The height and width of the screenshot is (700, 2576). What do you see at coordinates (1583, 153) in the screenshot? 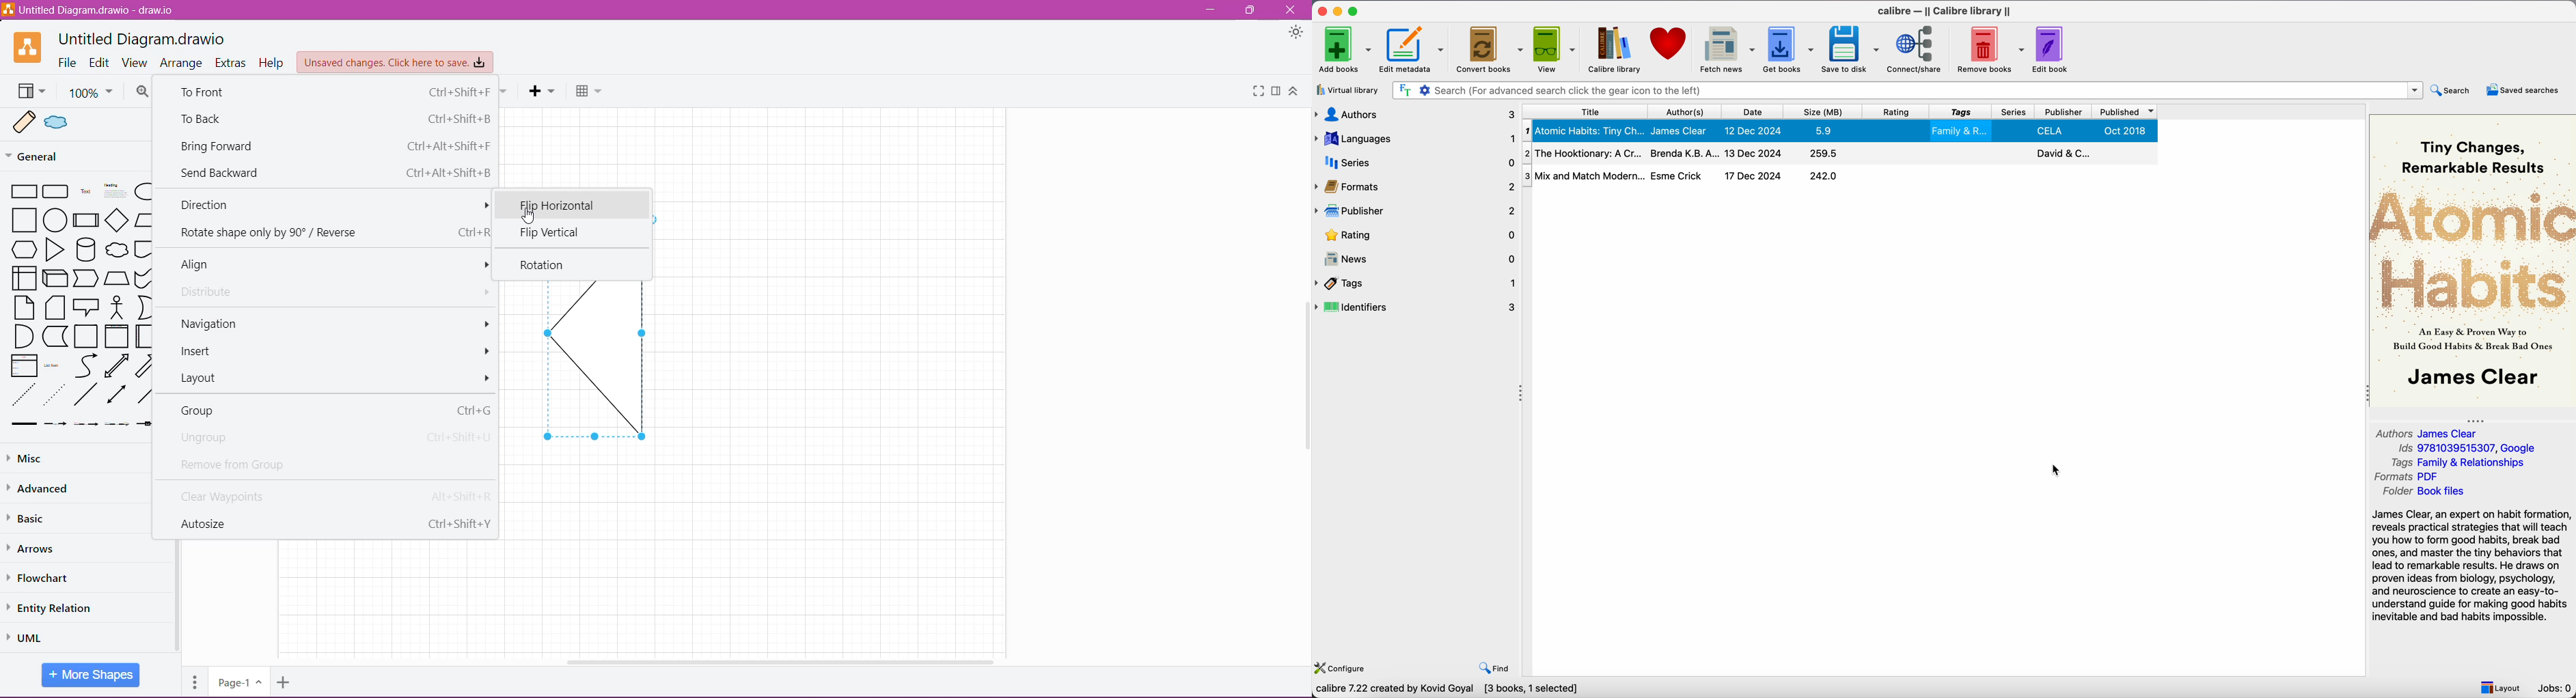
I see `The Hooktionary: A Cr...` at bounding box center [1583, 153].